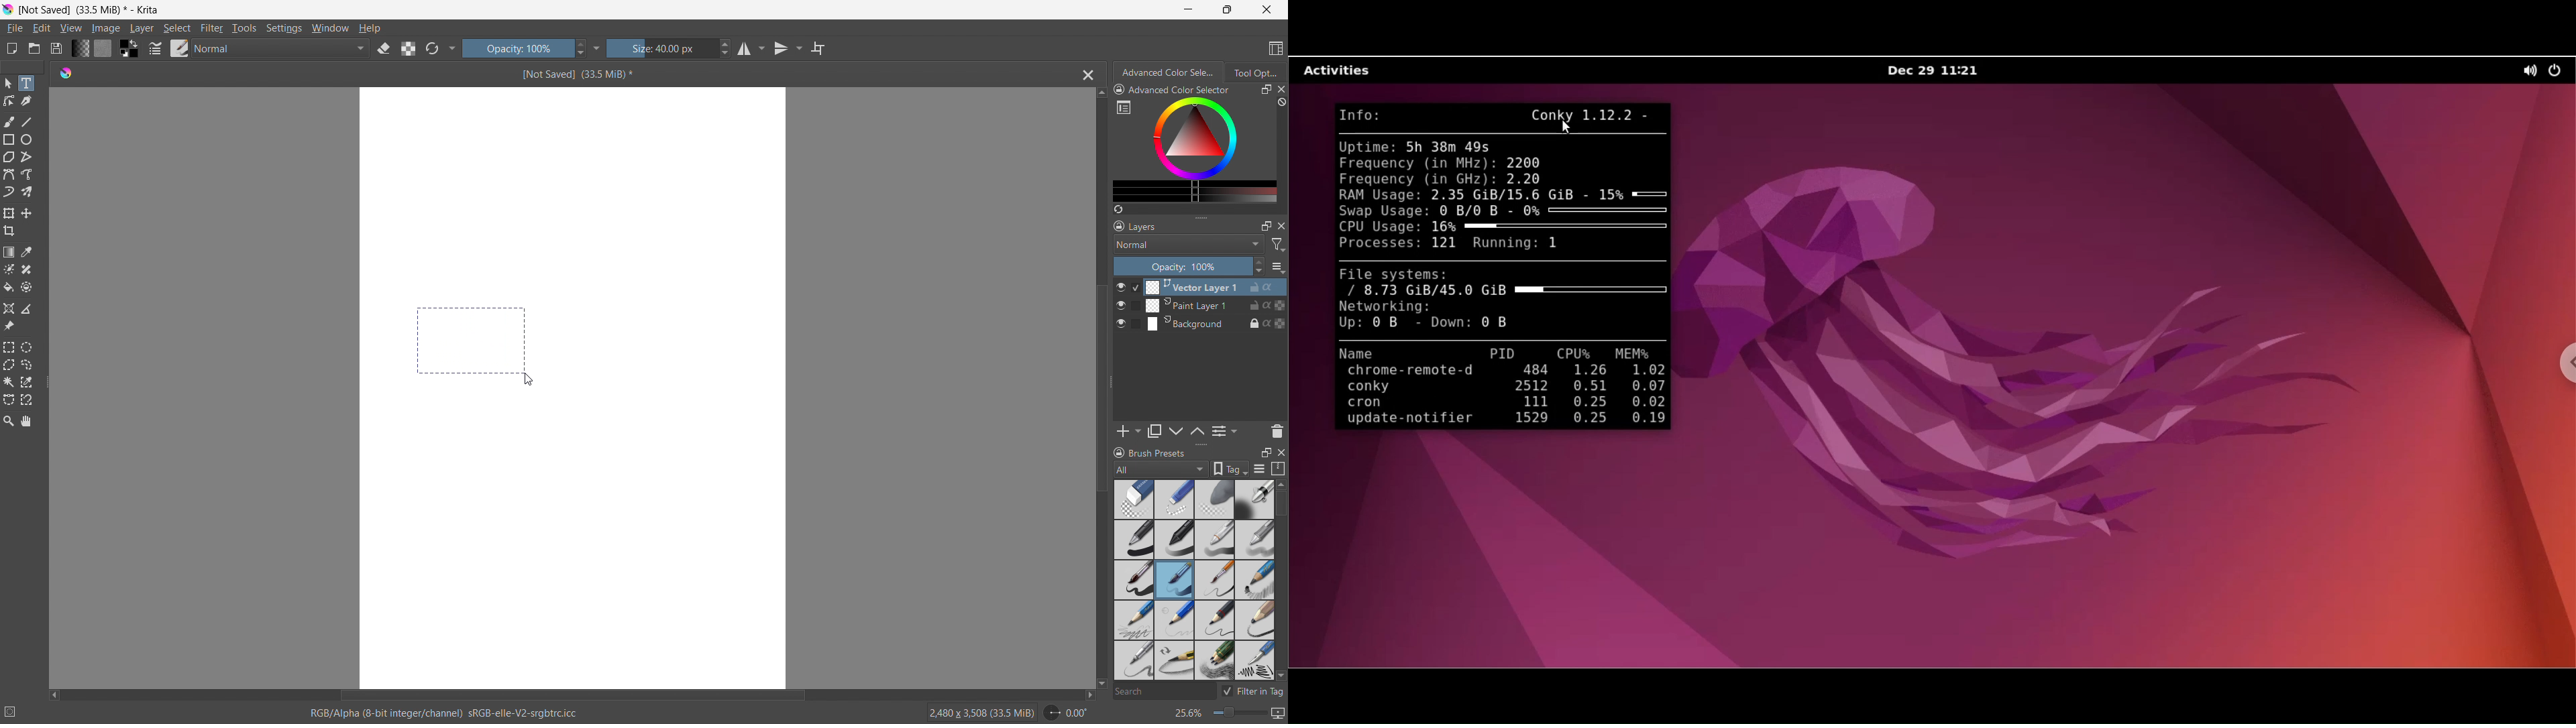 This screenshot has width=2576, height=728. What do you see at coordinates (1267, 9) in the screenshot?
I see `close` at bounding box center [1267, 9].